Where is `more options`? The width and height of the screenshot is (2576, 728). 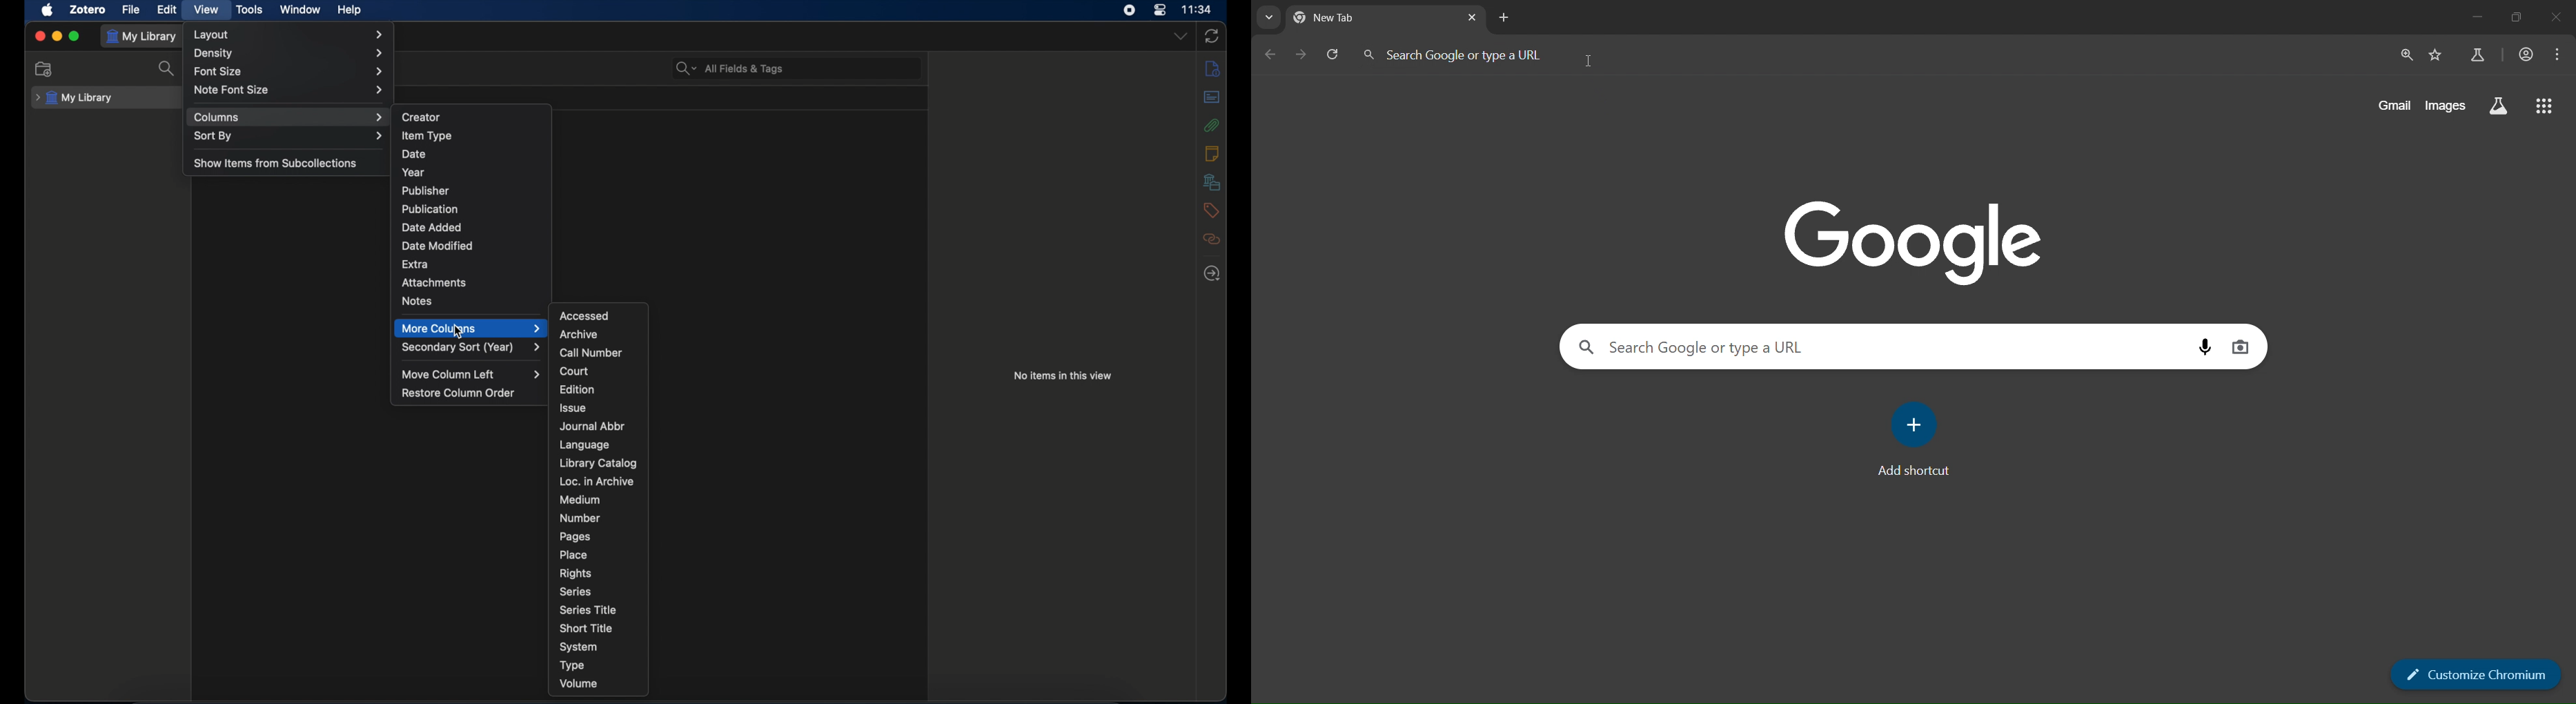 more options is located at coordinates (2559, 55).